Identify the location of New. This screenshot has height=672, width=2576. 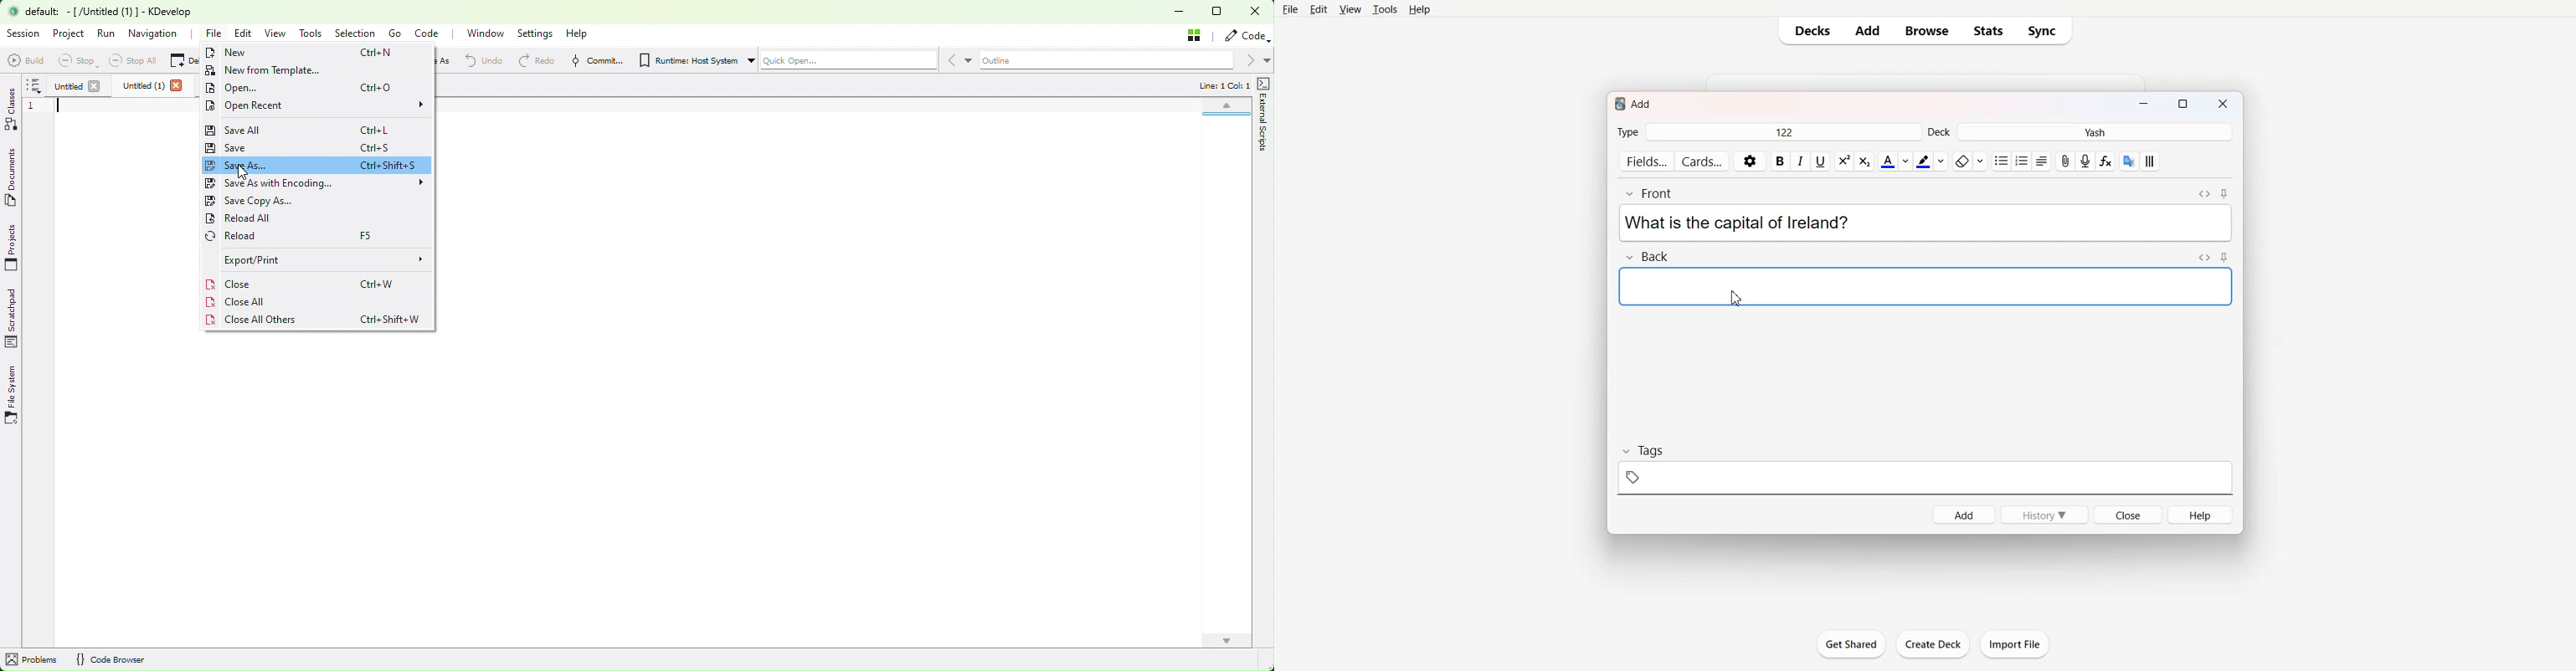
(248, 54).